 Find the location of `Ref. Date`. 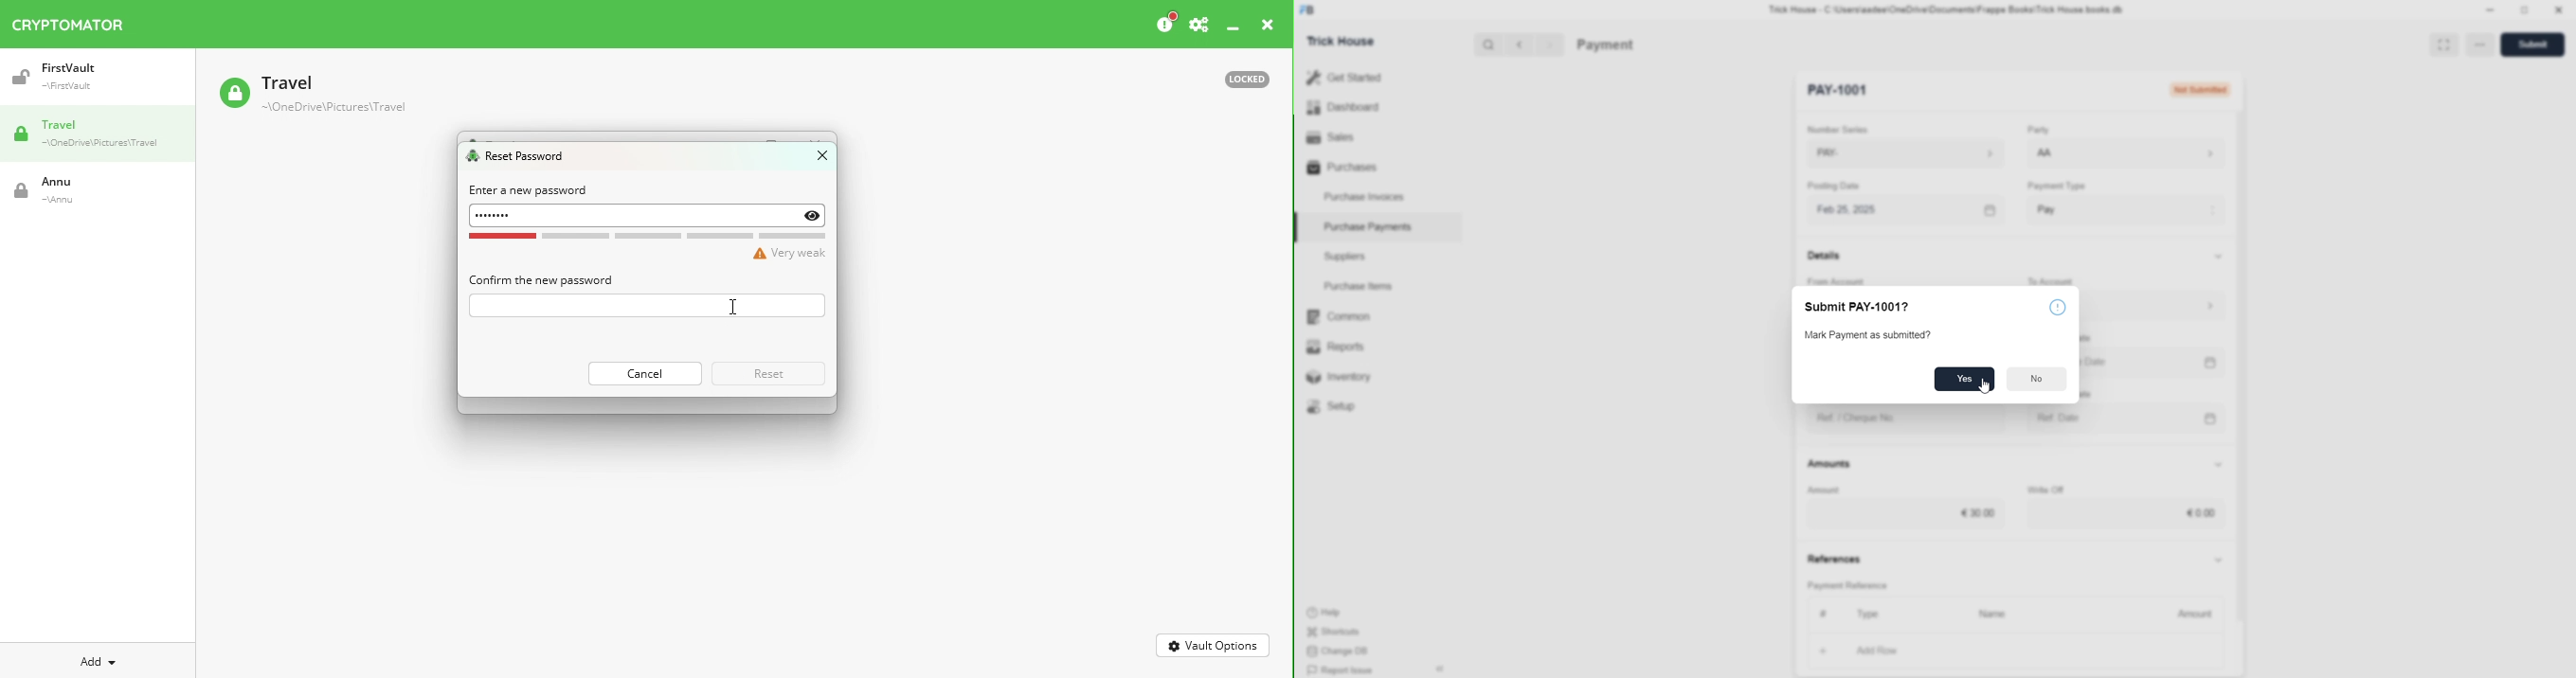

Ref. Date is located at coordinates (2069, 415).